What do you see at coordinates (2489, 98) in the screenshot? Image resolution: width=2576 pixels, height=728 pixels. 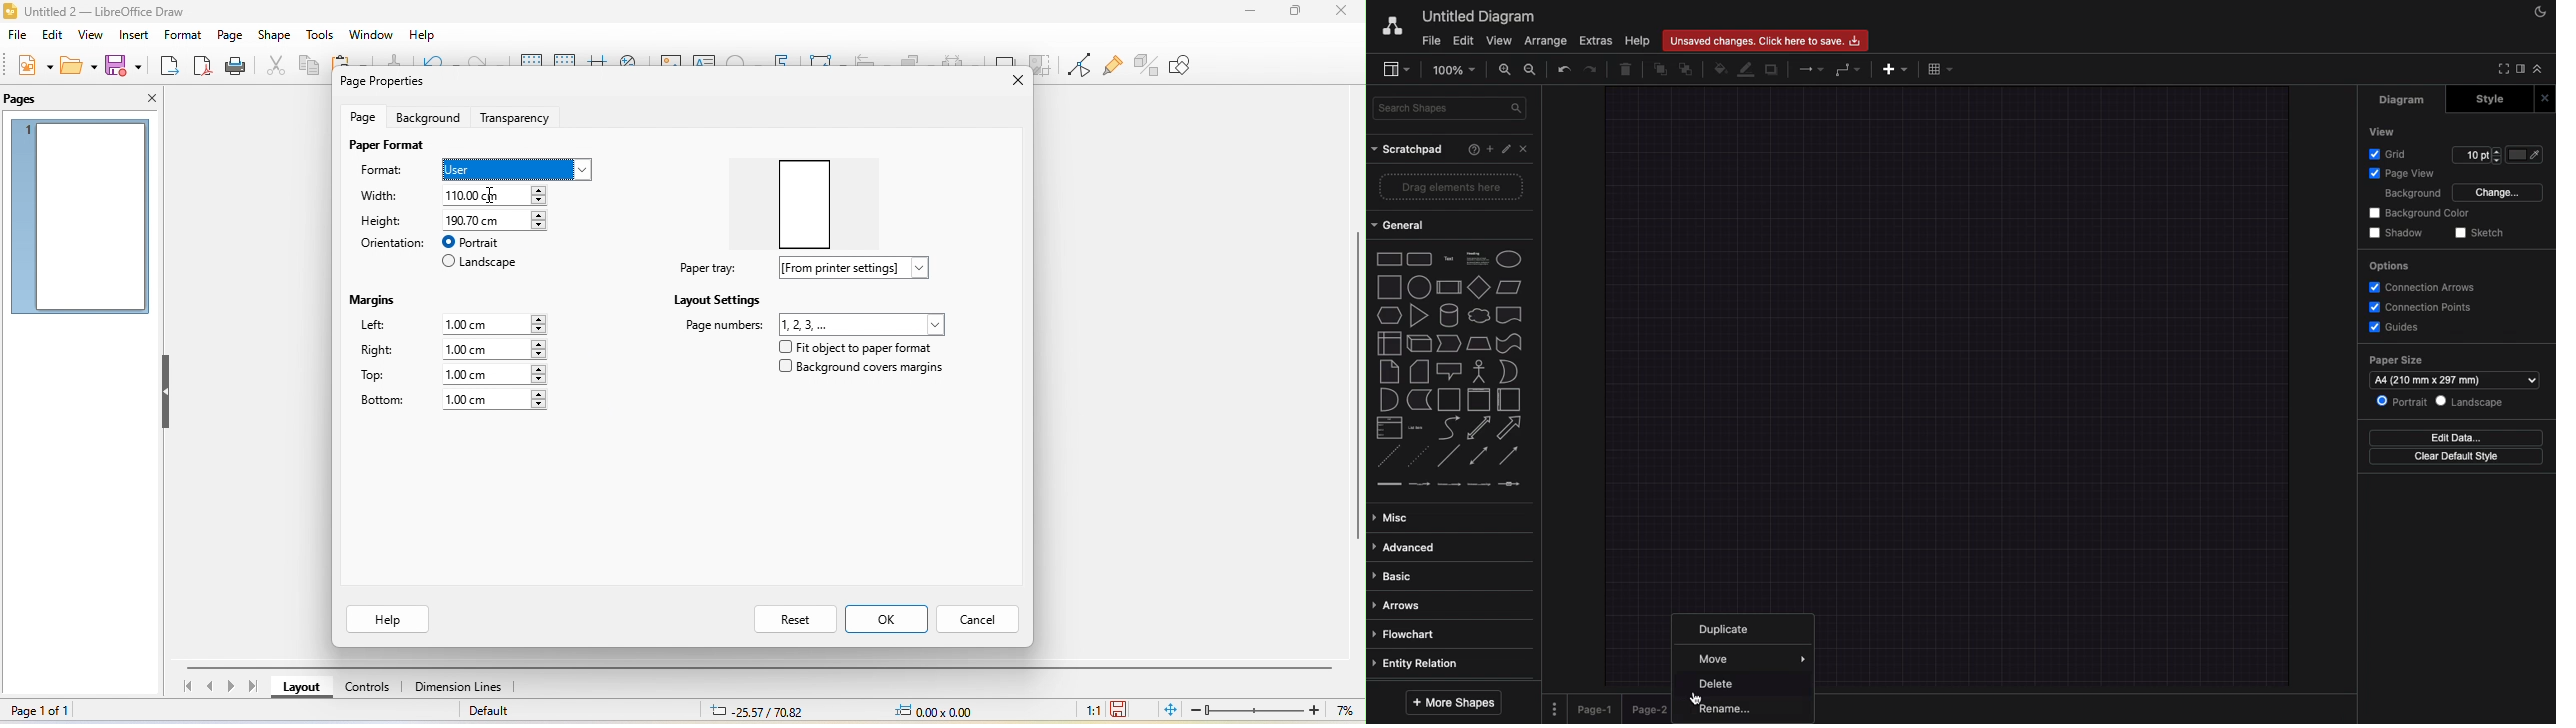 I see `Style` at bounding box center [2489, 98].